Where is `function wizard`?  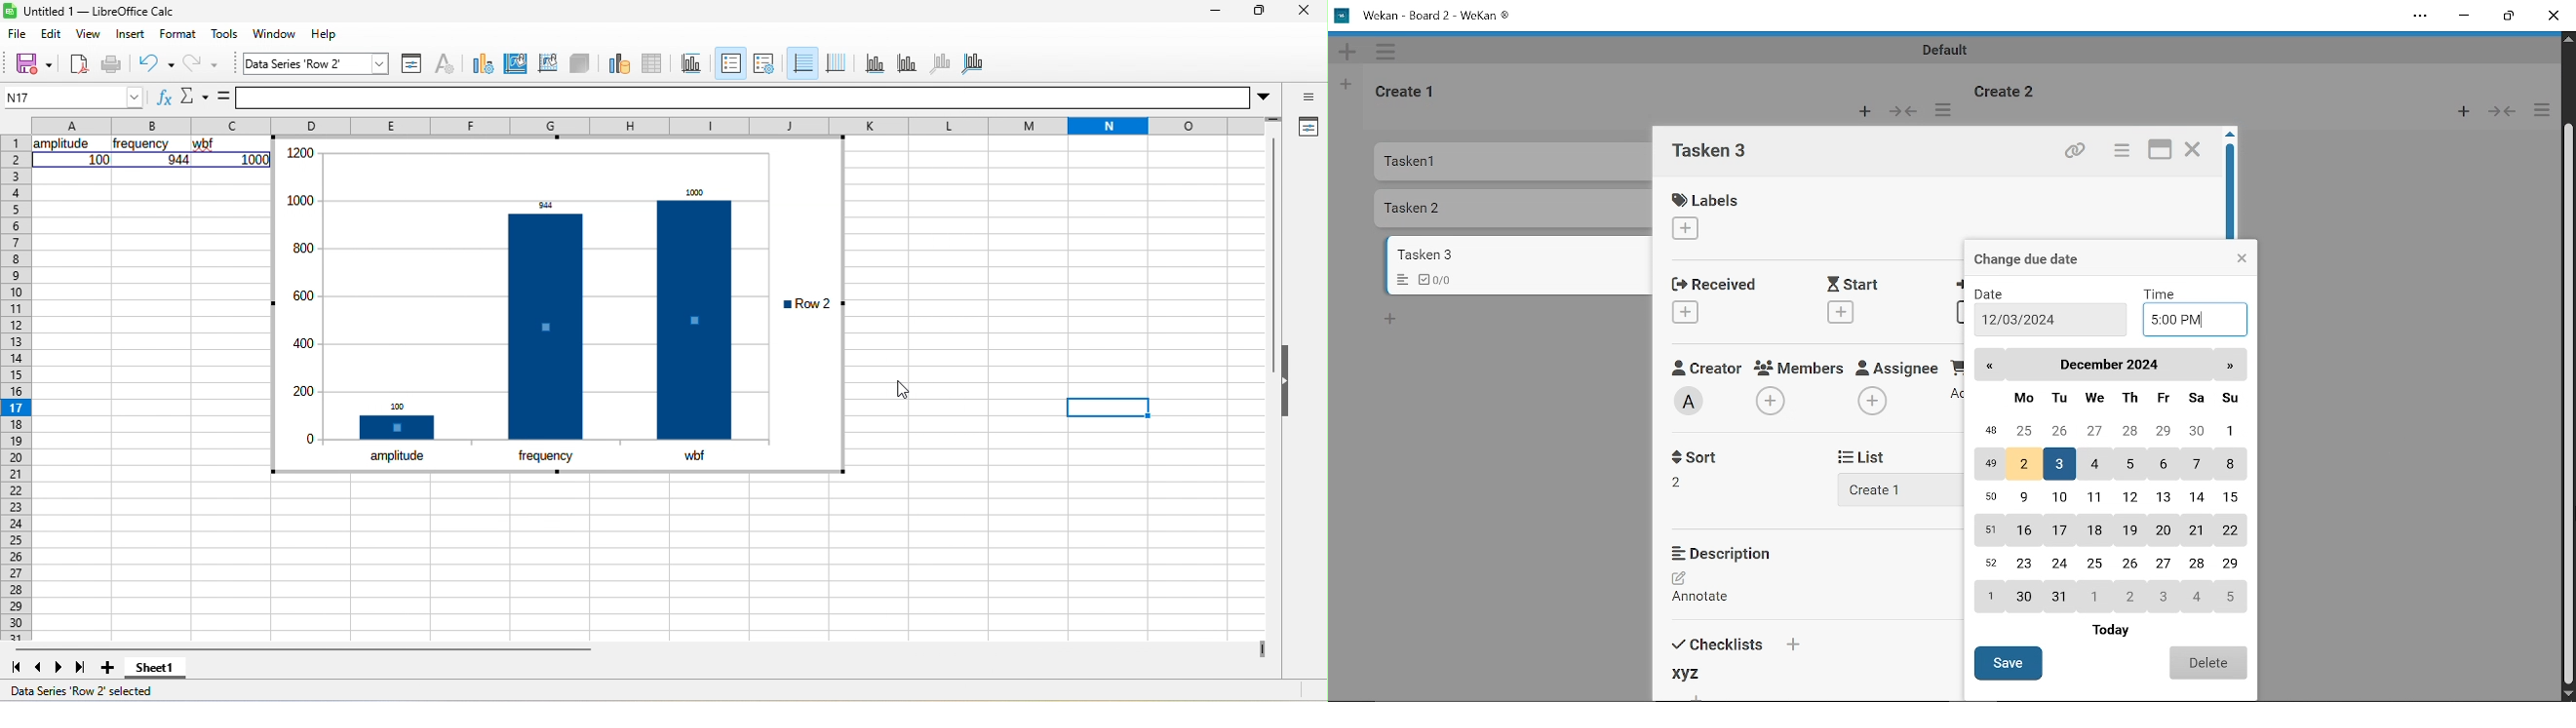 function wizard is located at coordinates (159, 96).